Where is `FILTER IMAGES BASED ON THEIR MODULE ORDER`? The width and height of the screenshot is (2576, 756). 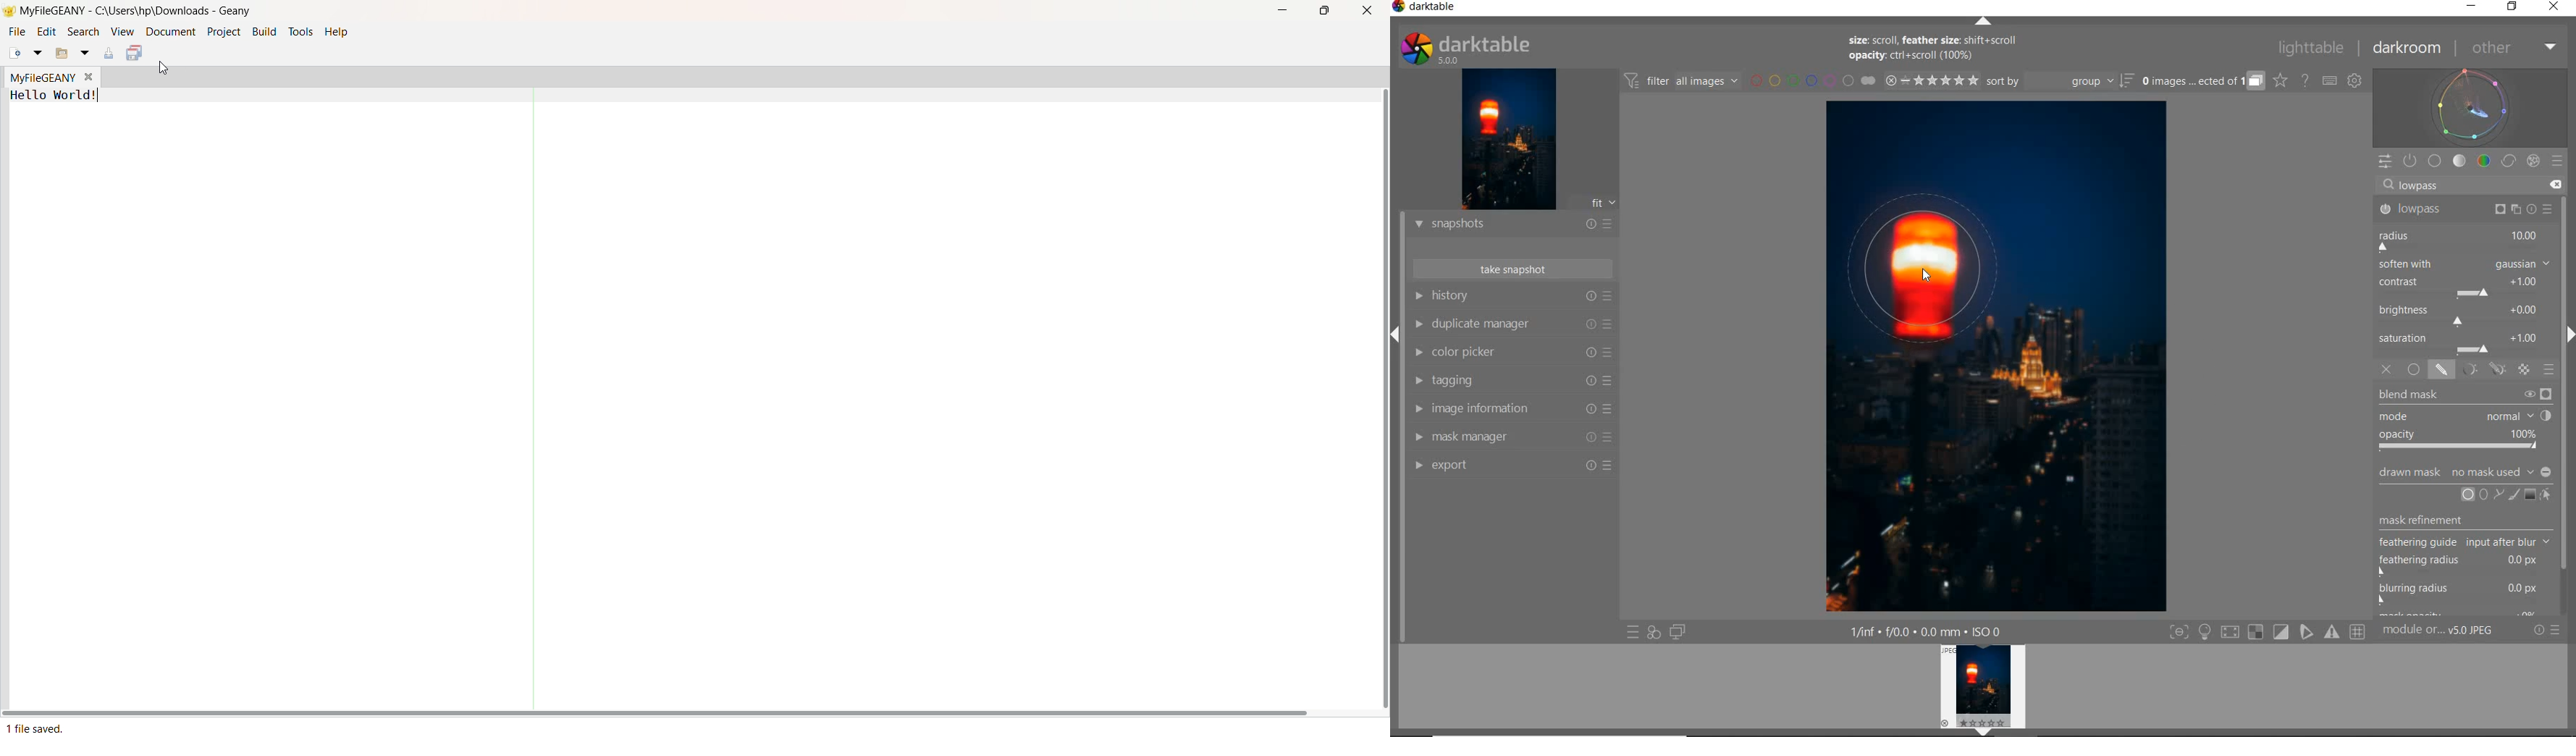 FILTER IMAGES BASED ON THEIR MODULE ORDER is located at coordinates (1683, 81).